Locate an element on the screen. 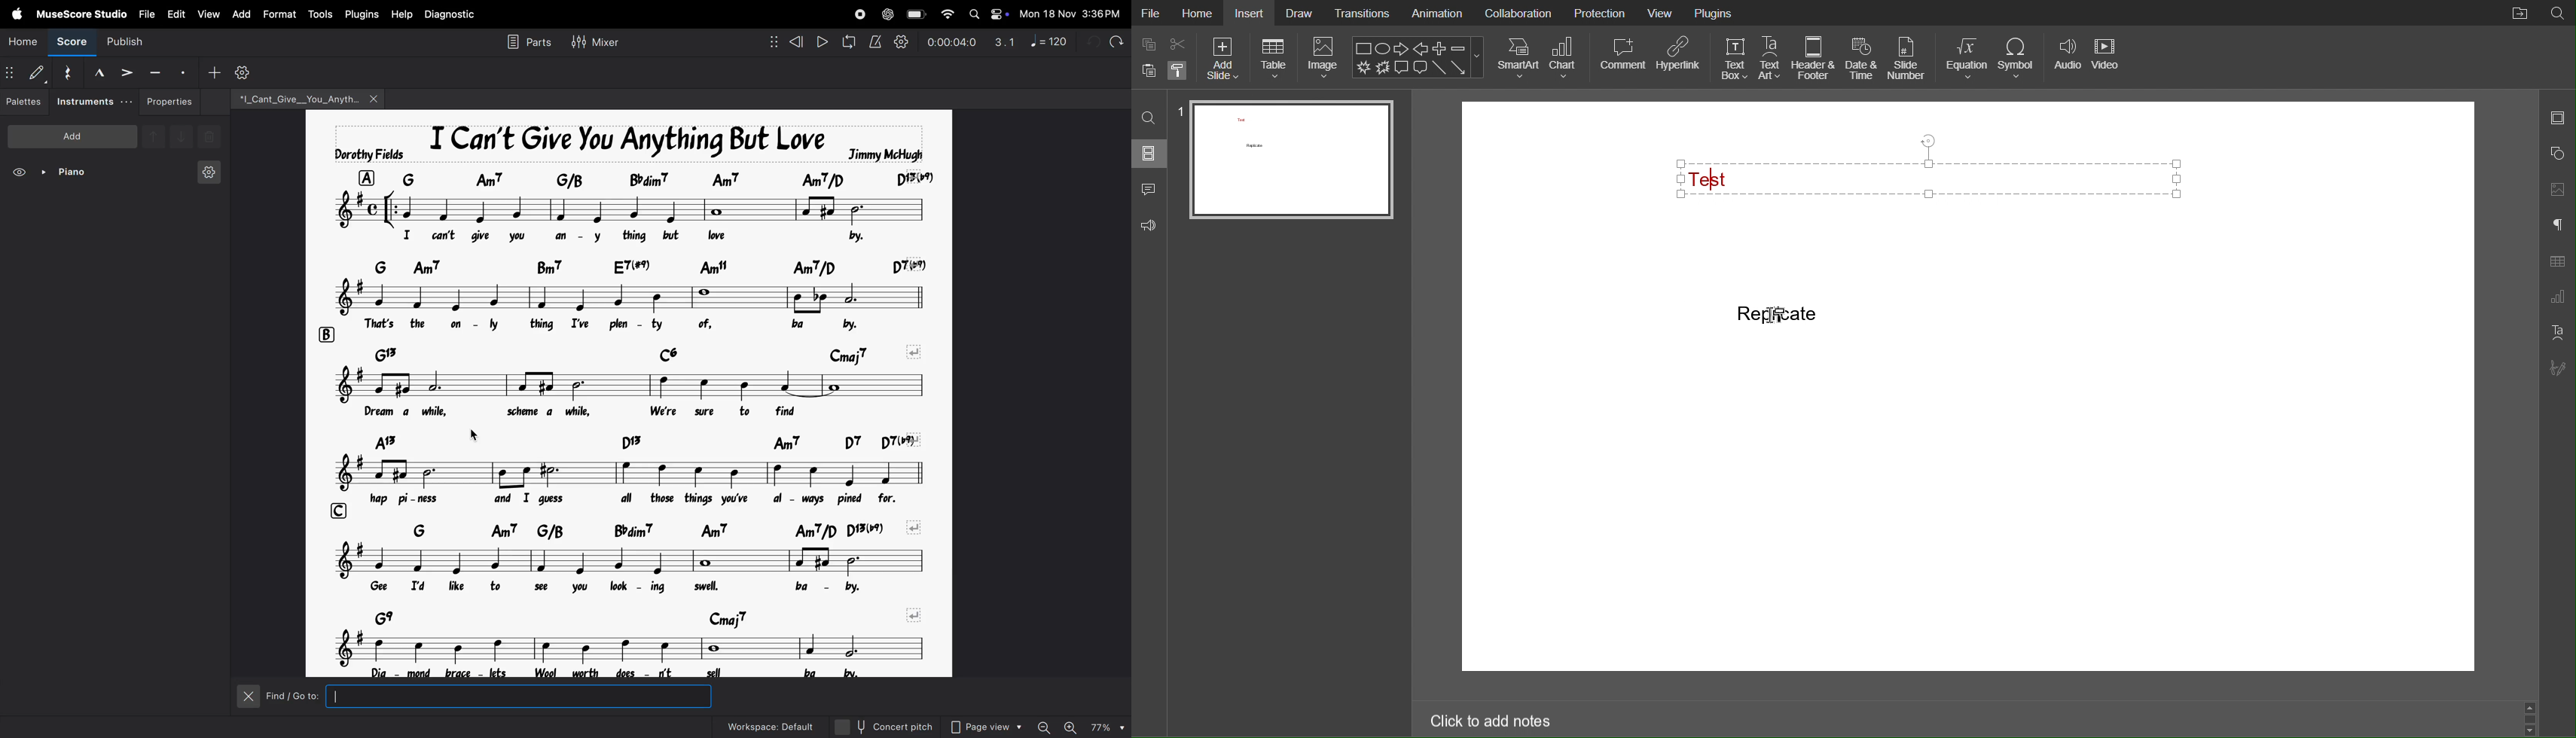 This screenshot has height=756, width=2576. settings is located at coordinates (242, 72).